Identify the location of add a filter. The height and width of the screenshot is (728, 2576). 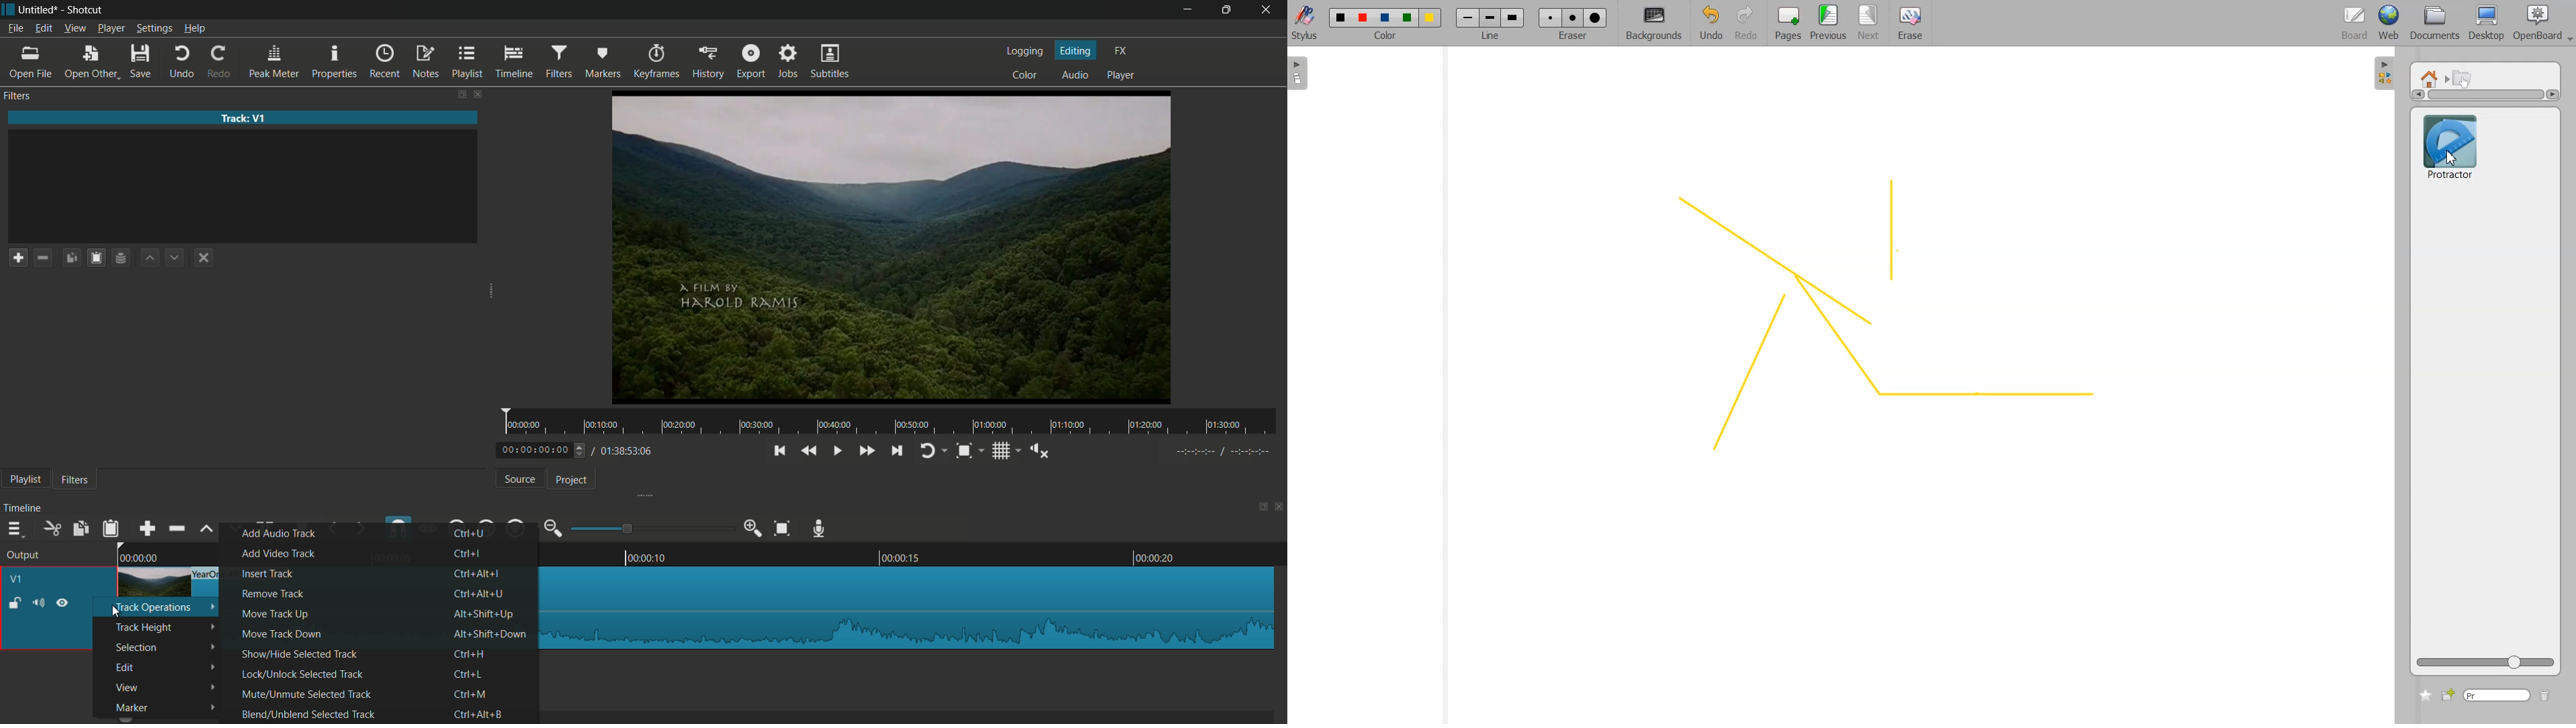
(17, 257).